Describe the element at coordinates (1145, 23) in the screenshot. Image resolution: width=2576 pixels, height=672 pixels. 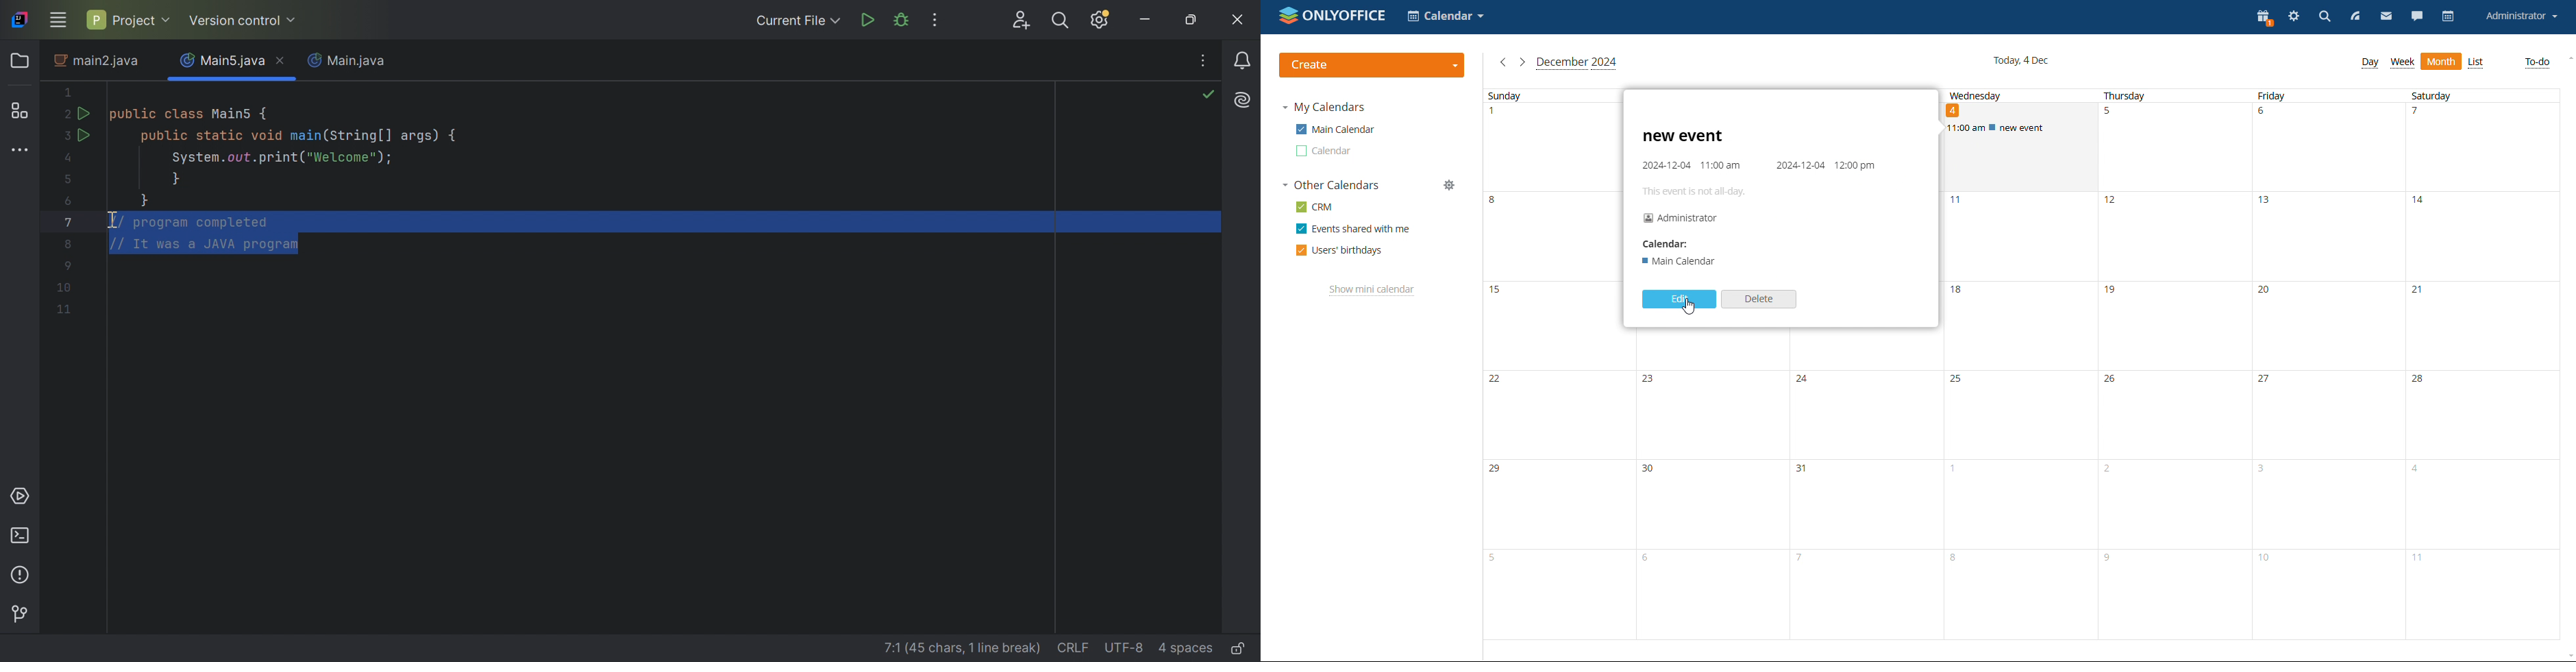
I see `Minimize` at that location.